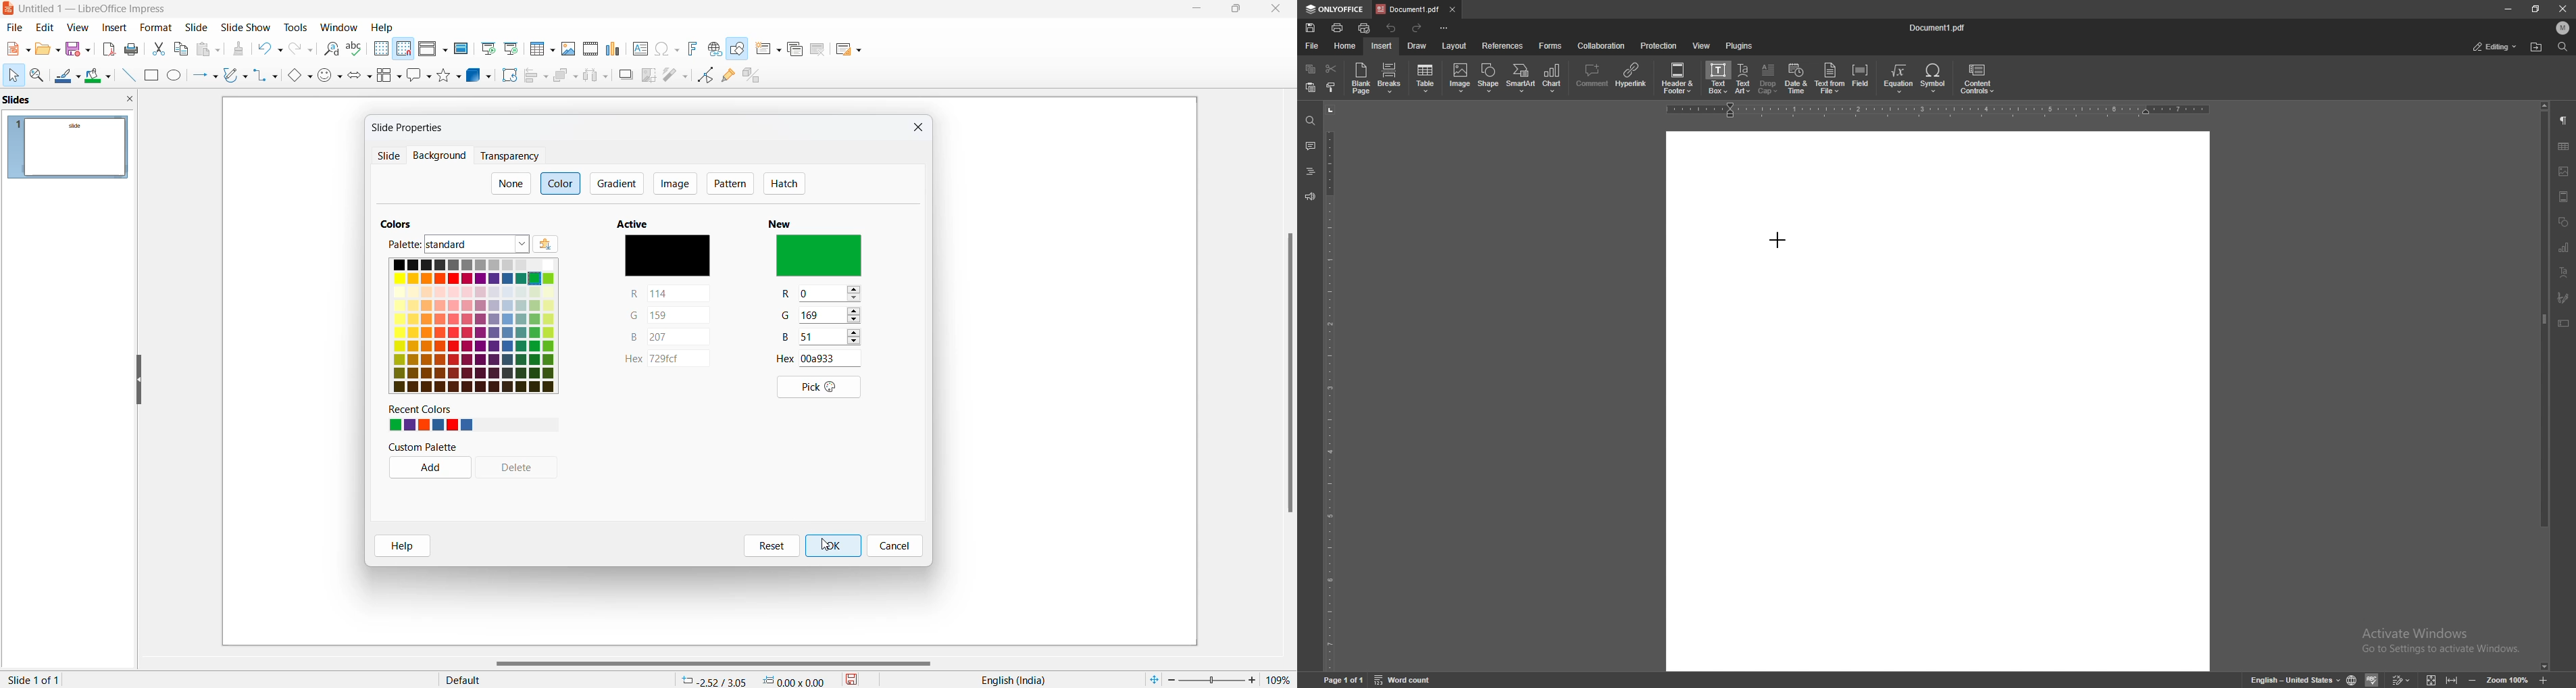 This screenshot has width=2576, height=700. Describe the element at coordinates (236, 76) in the screenshot. I see `curve and polygons` at that location.